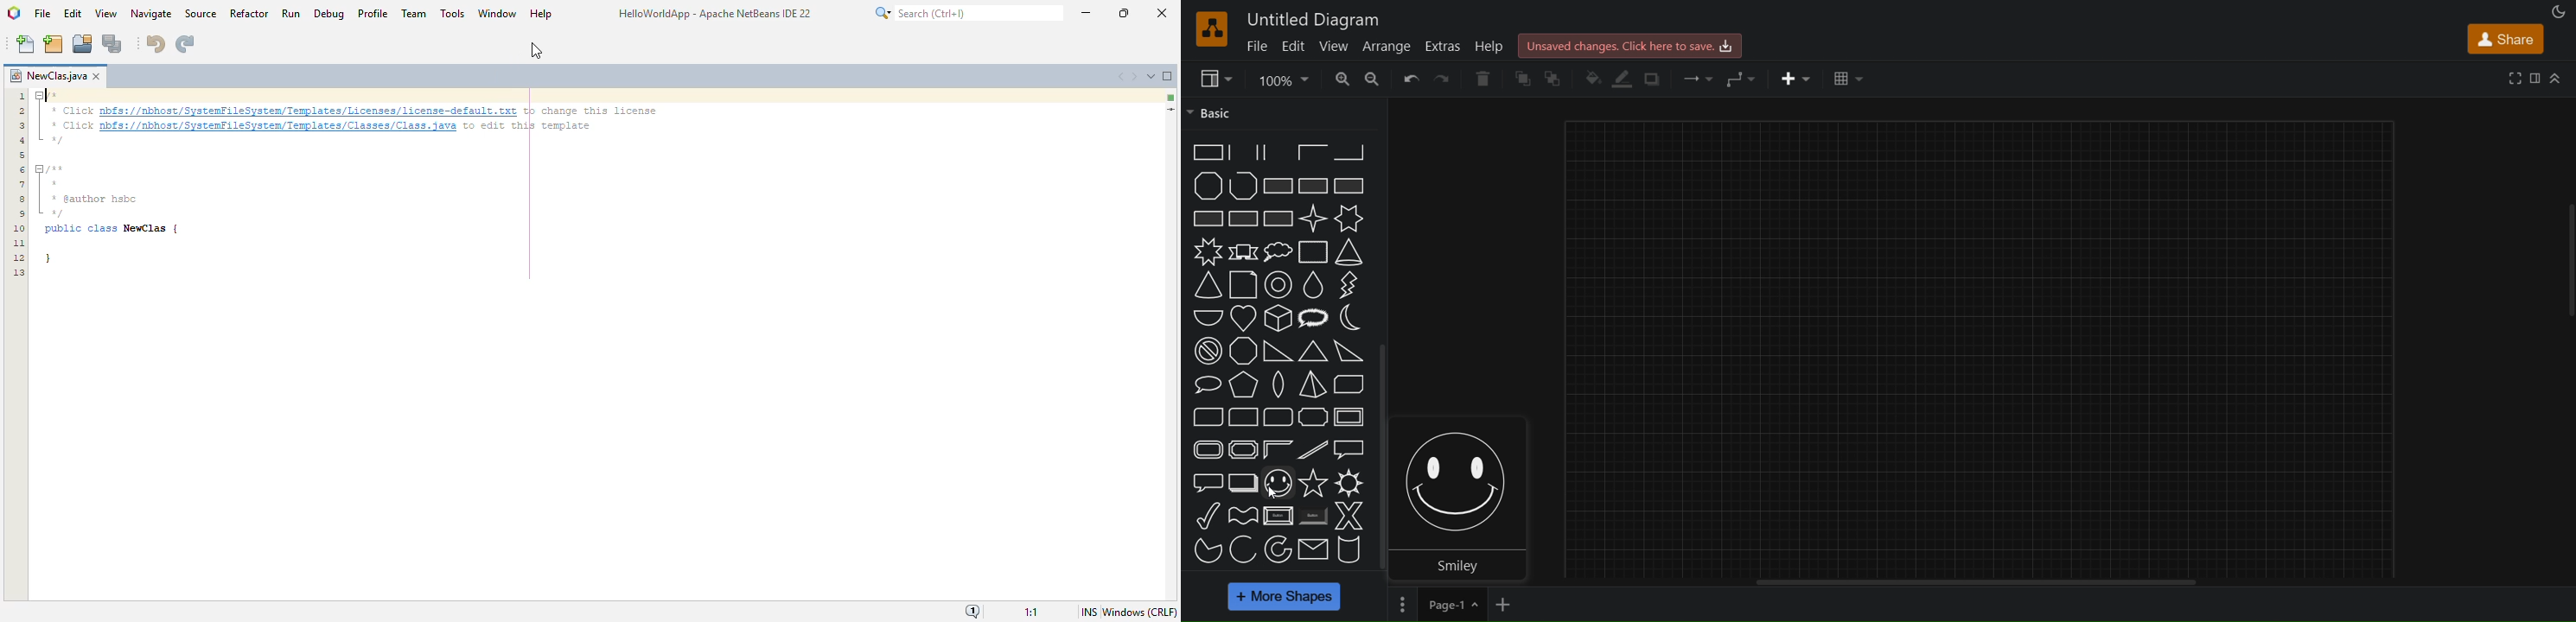  What do you see at coordinates (1443, 78) in the screenshot?
I see `redo` at bounding box center [1443, 78].